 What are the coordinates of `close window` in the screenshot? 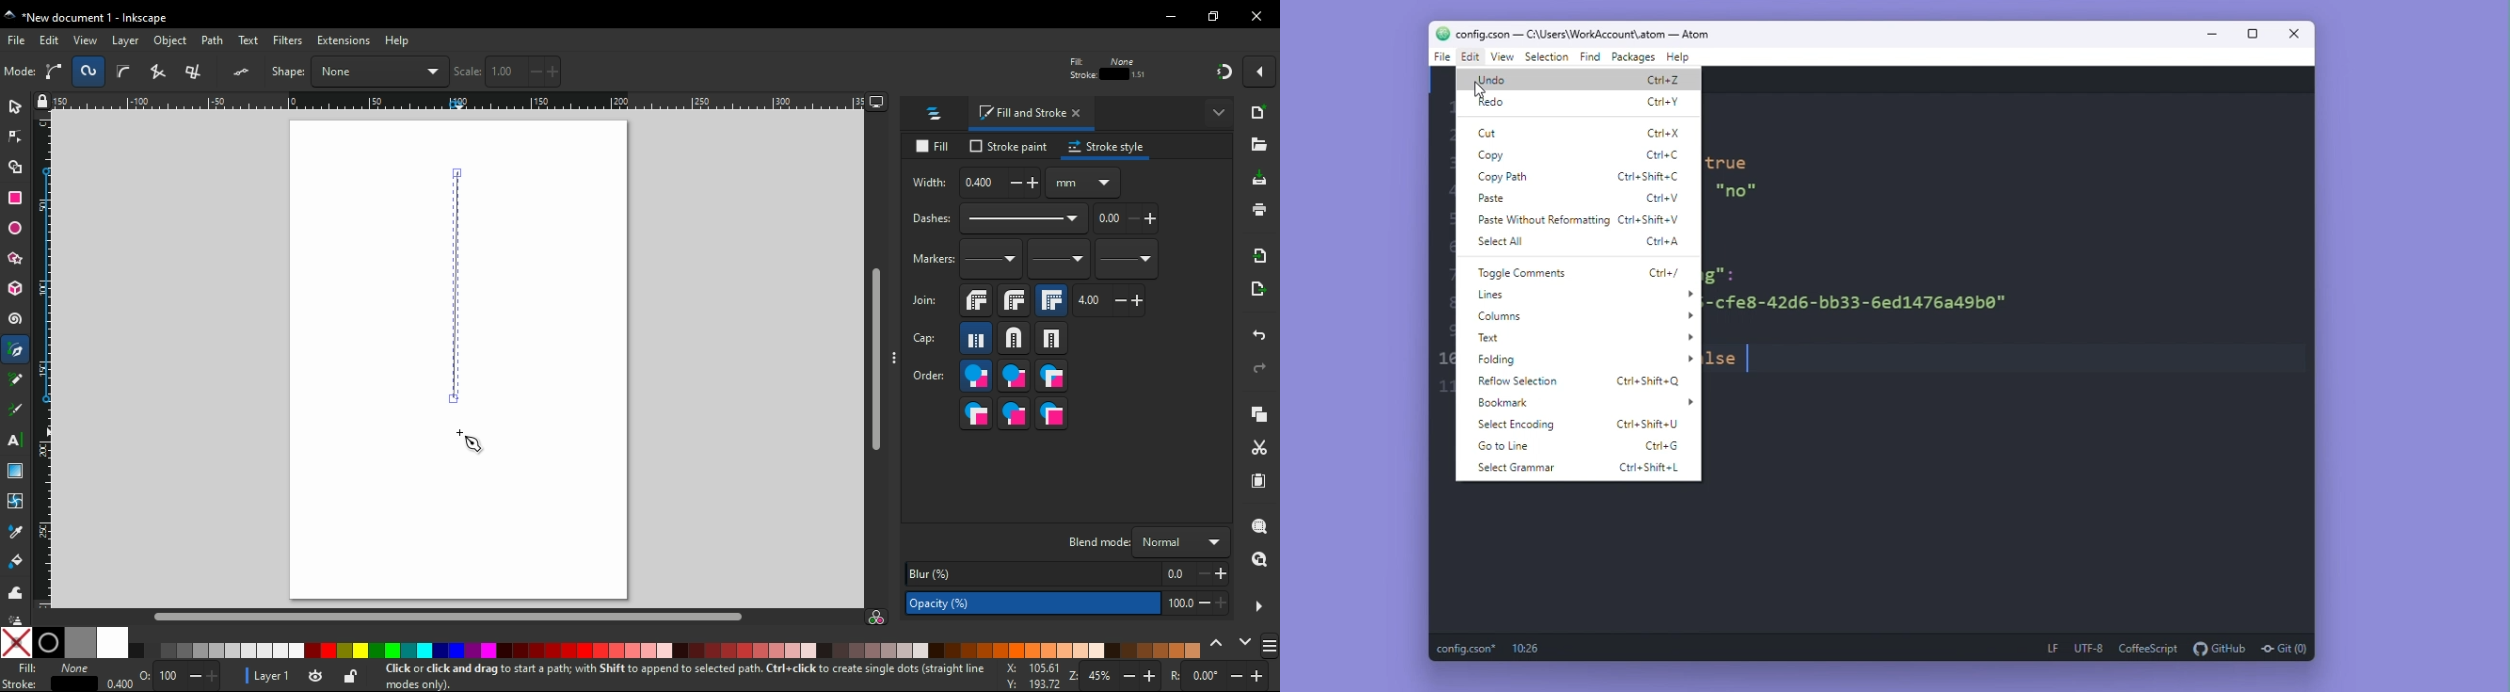 It's located at (1257, 16).